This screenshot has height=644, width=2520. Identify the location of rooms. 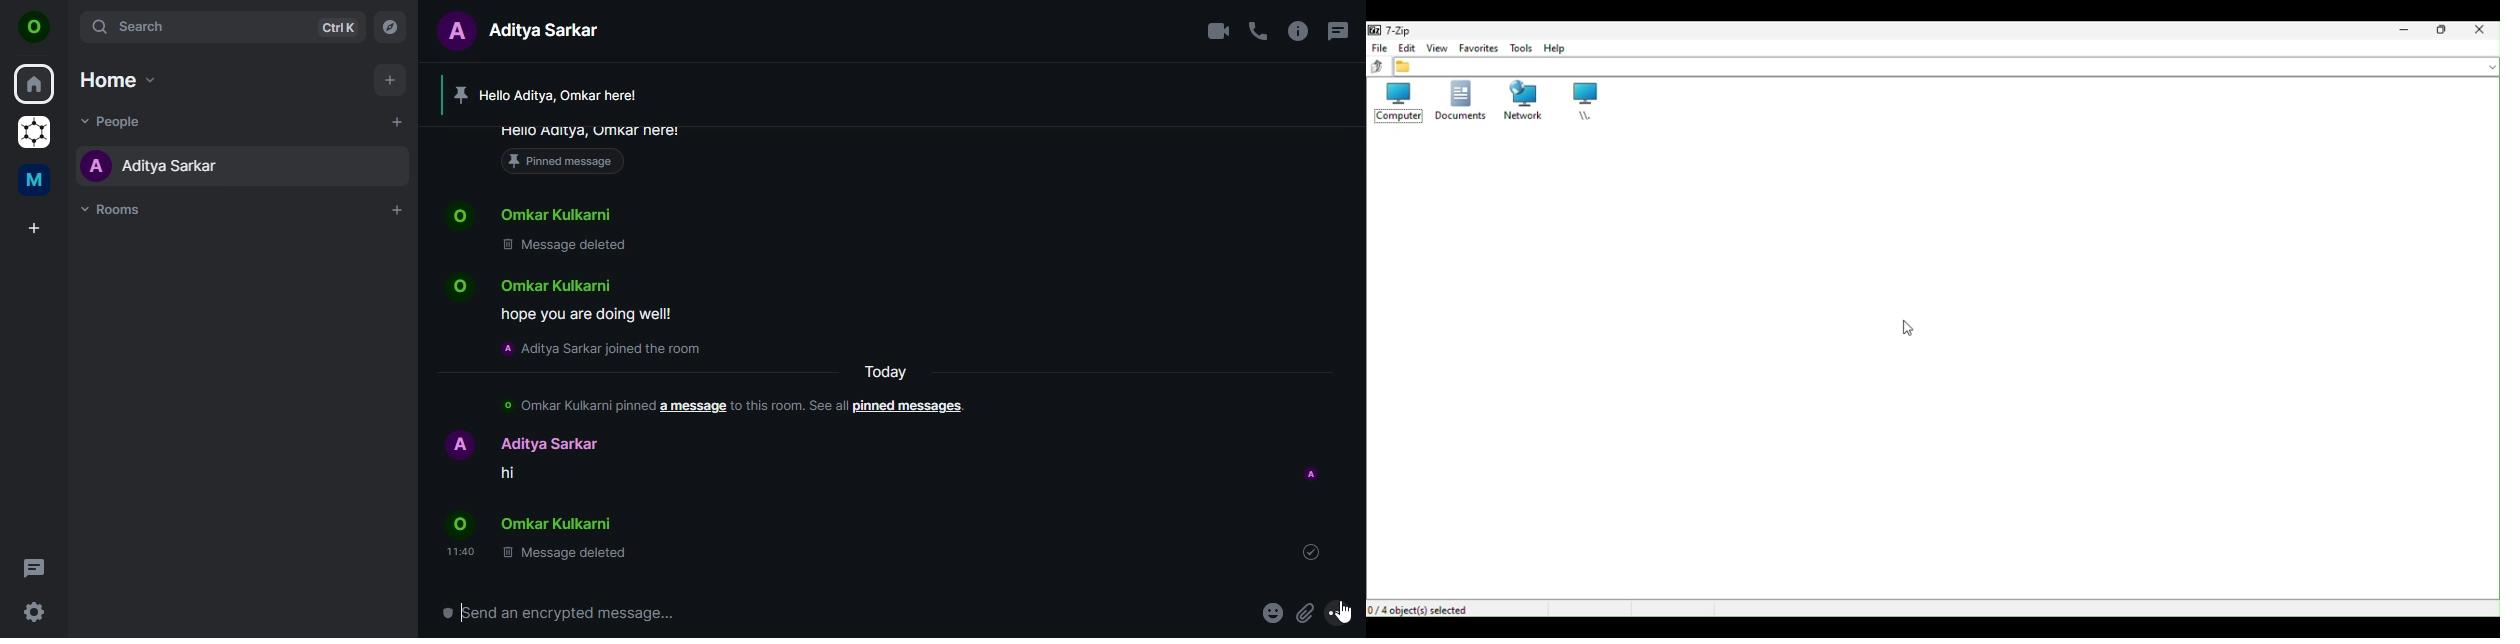
(117, 210).